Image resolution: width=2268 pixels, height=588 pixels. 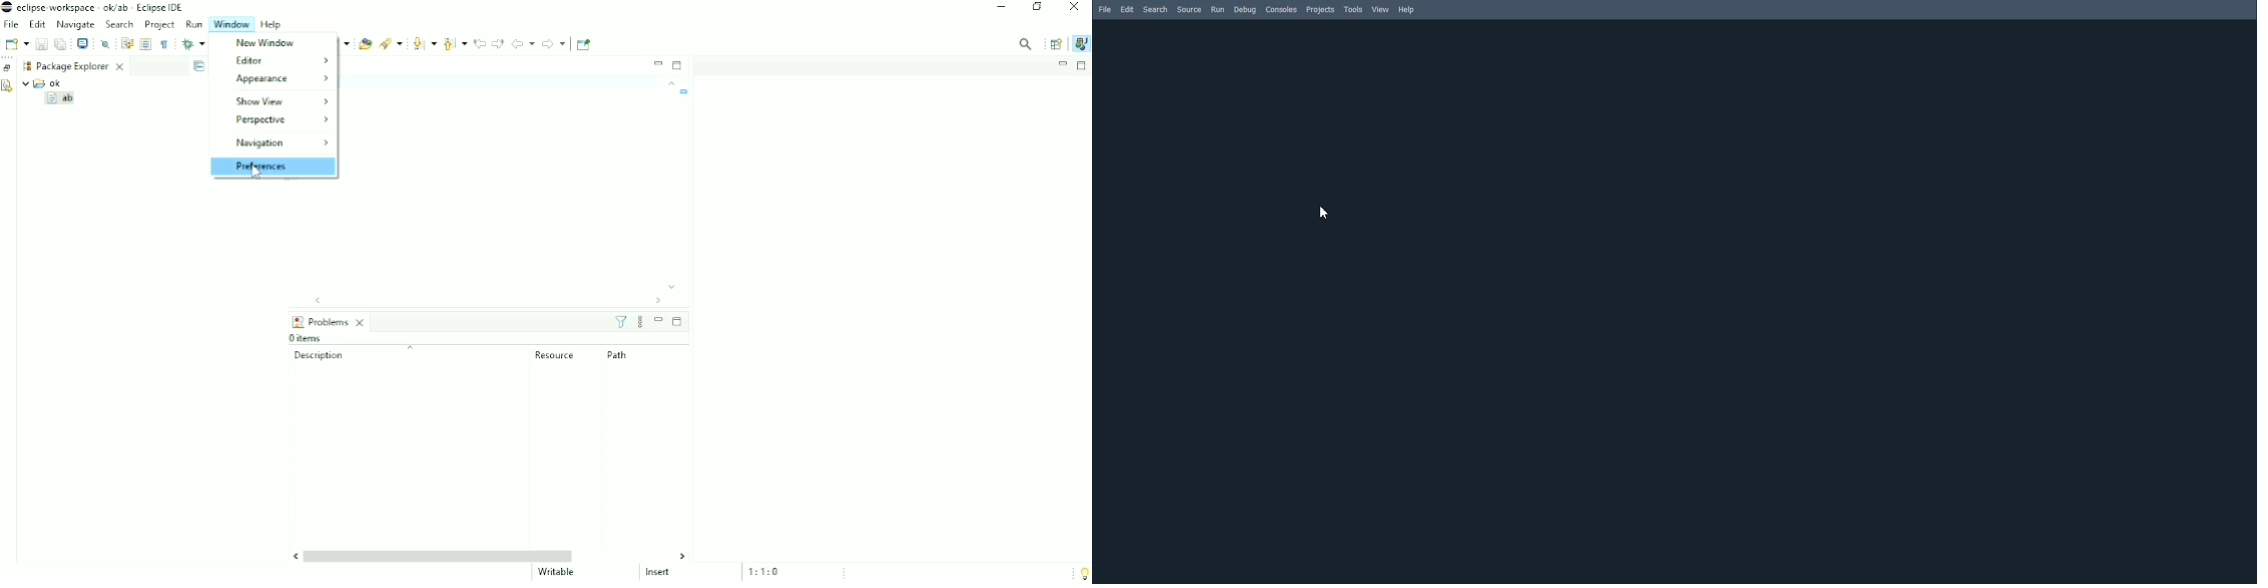 I want to click on 1:1:0, so click(x=770, y=571).